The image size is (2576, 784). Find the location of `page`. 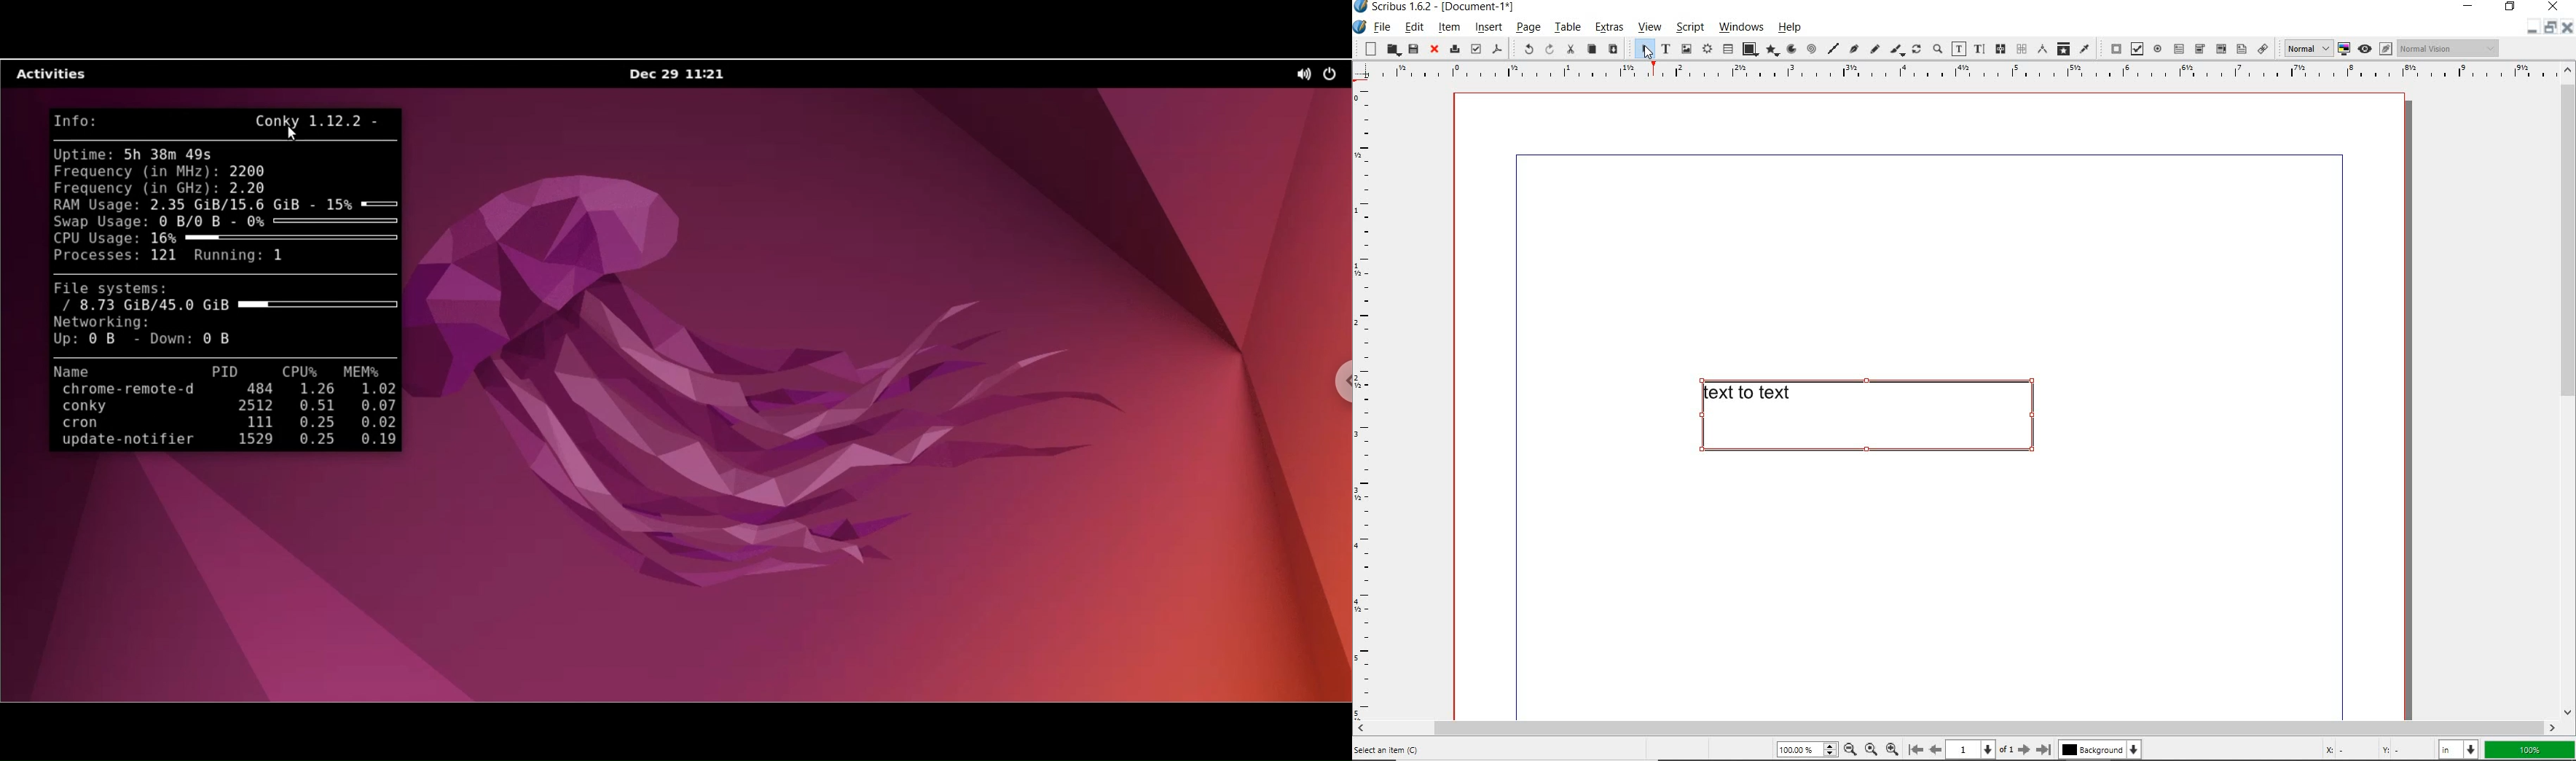

page is located at coordinates (1528, 28).